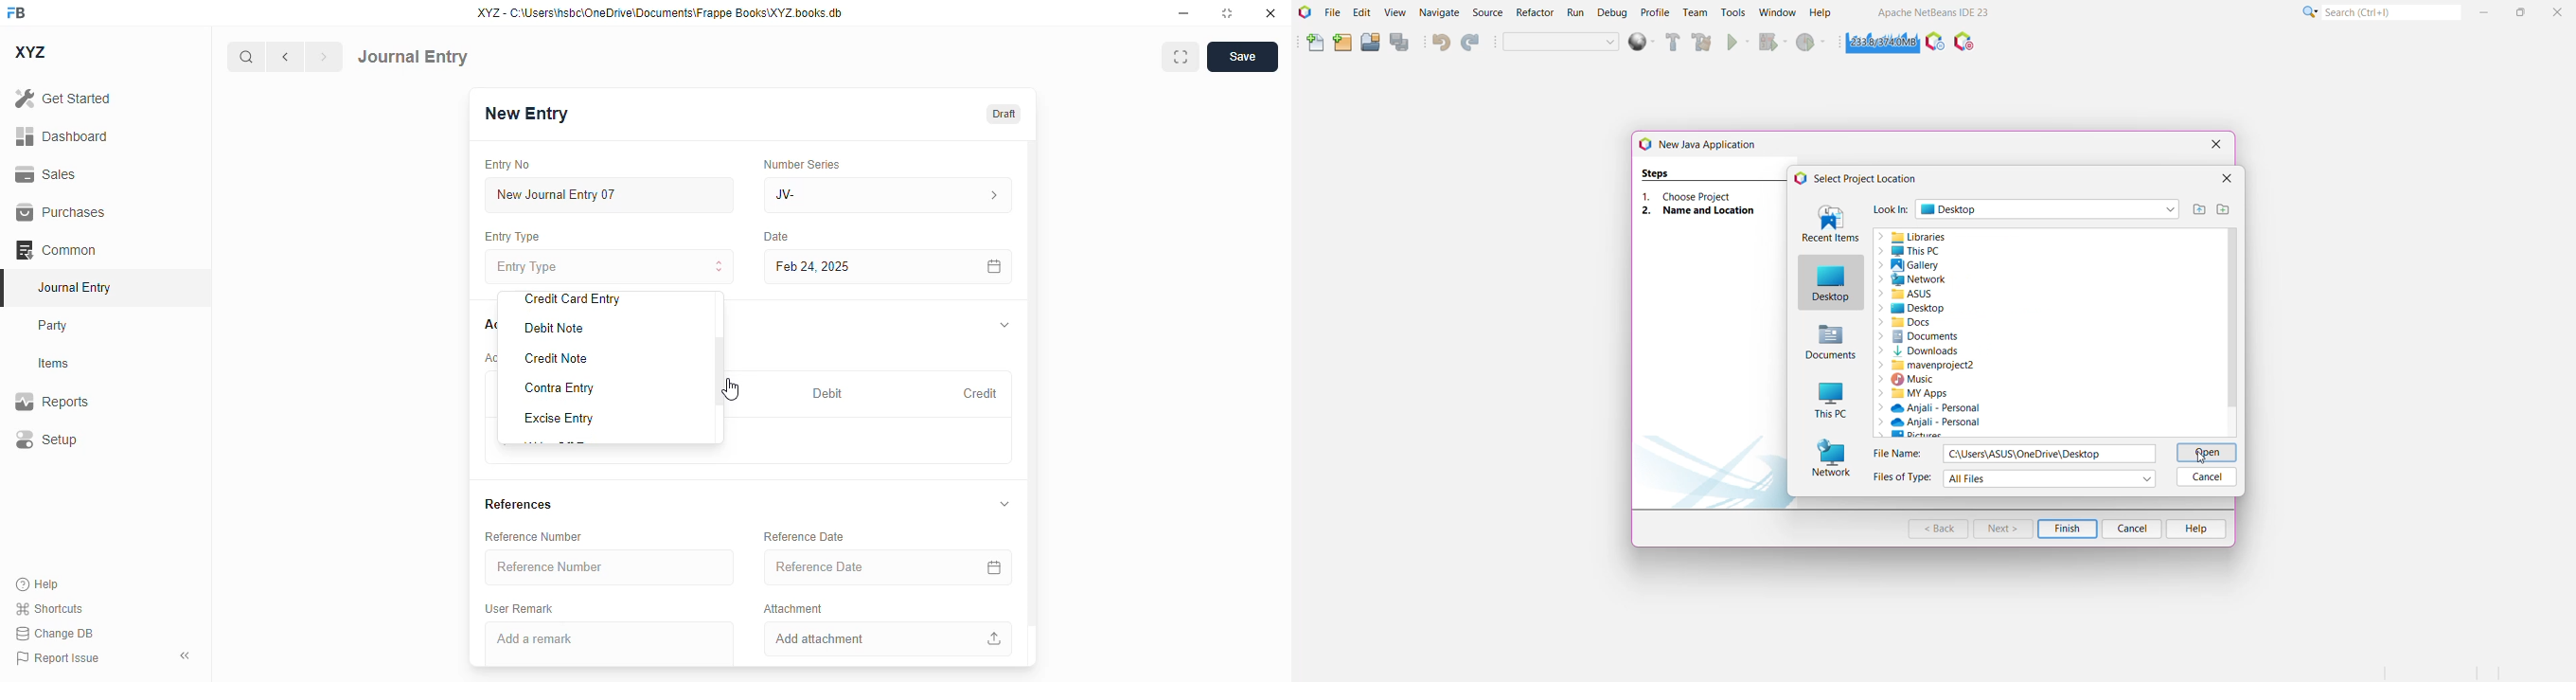 This screenshot has width=2576, height=700. Describe the element at coordinates (609, 643) in the screenshot. I see `add a remark` at that location.